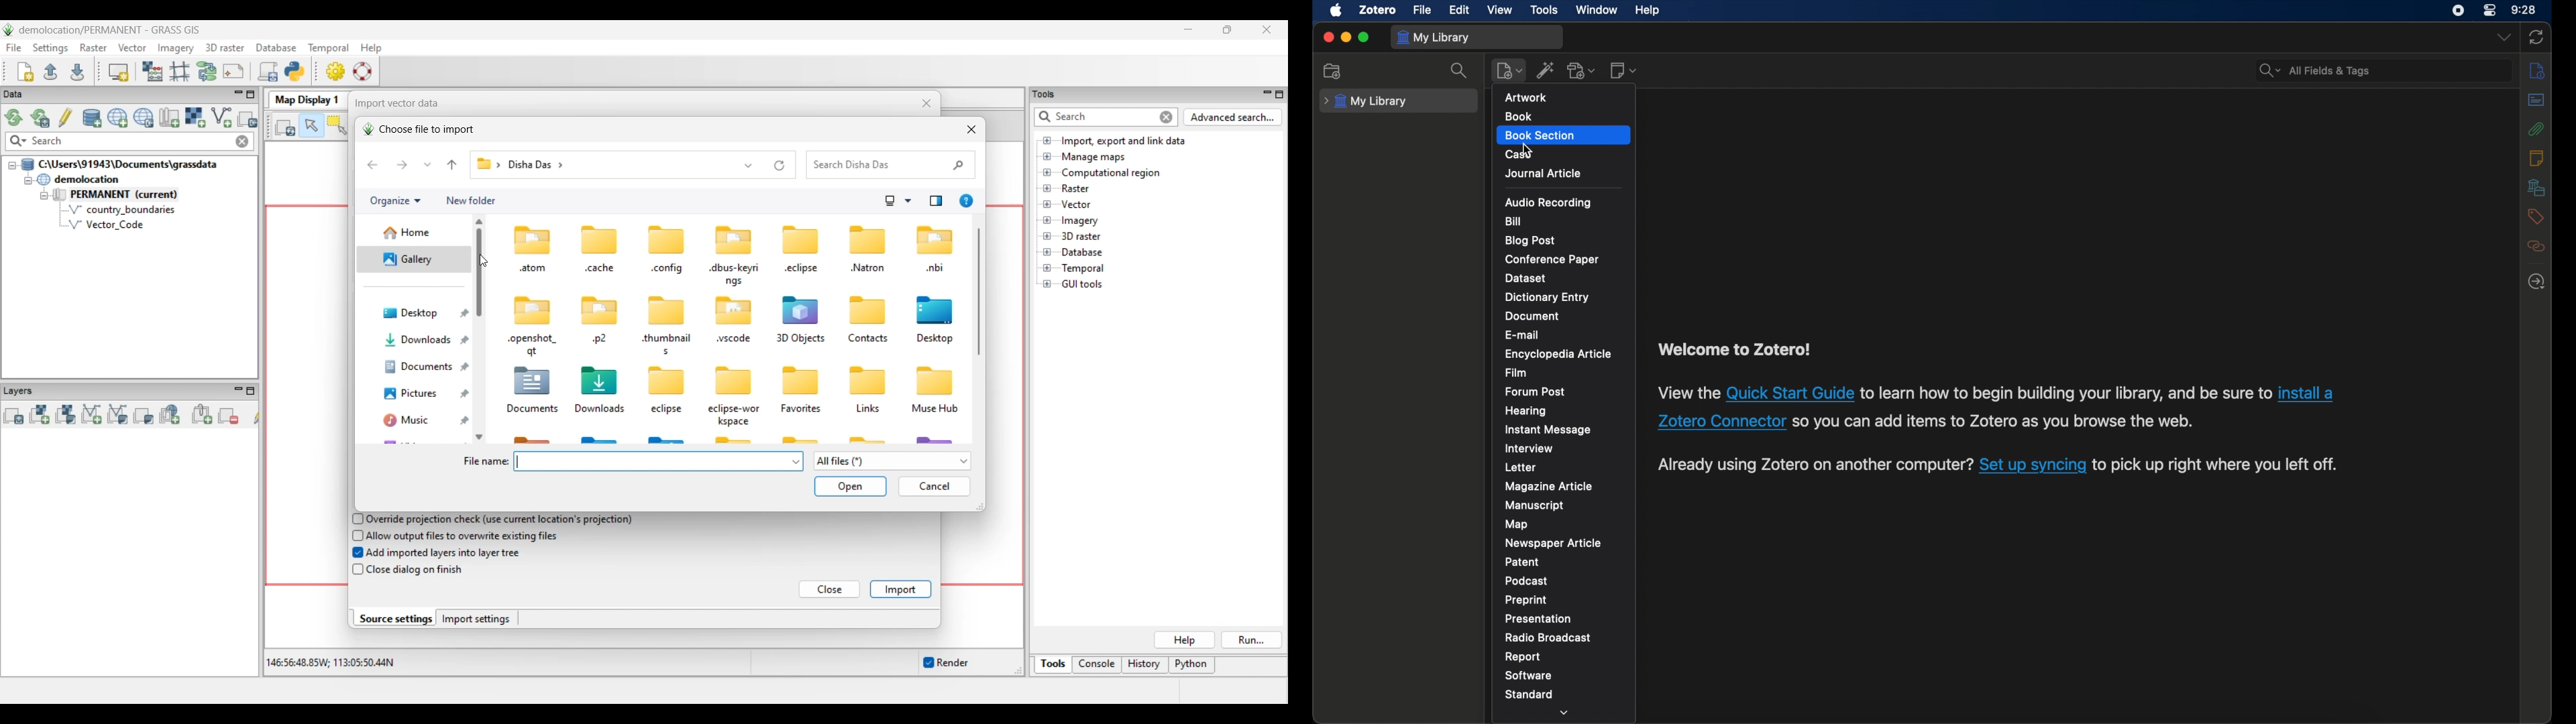 The image size is (2576, 728). What do you see at coordinates (2535, 217) in the screenshot?
I see `tags` at bounding box center [2535, 217].